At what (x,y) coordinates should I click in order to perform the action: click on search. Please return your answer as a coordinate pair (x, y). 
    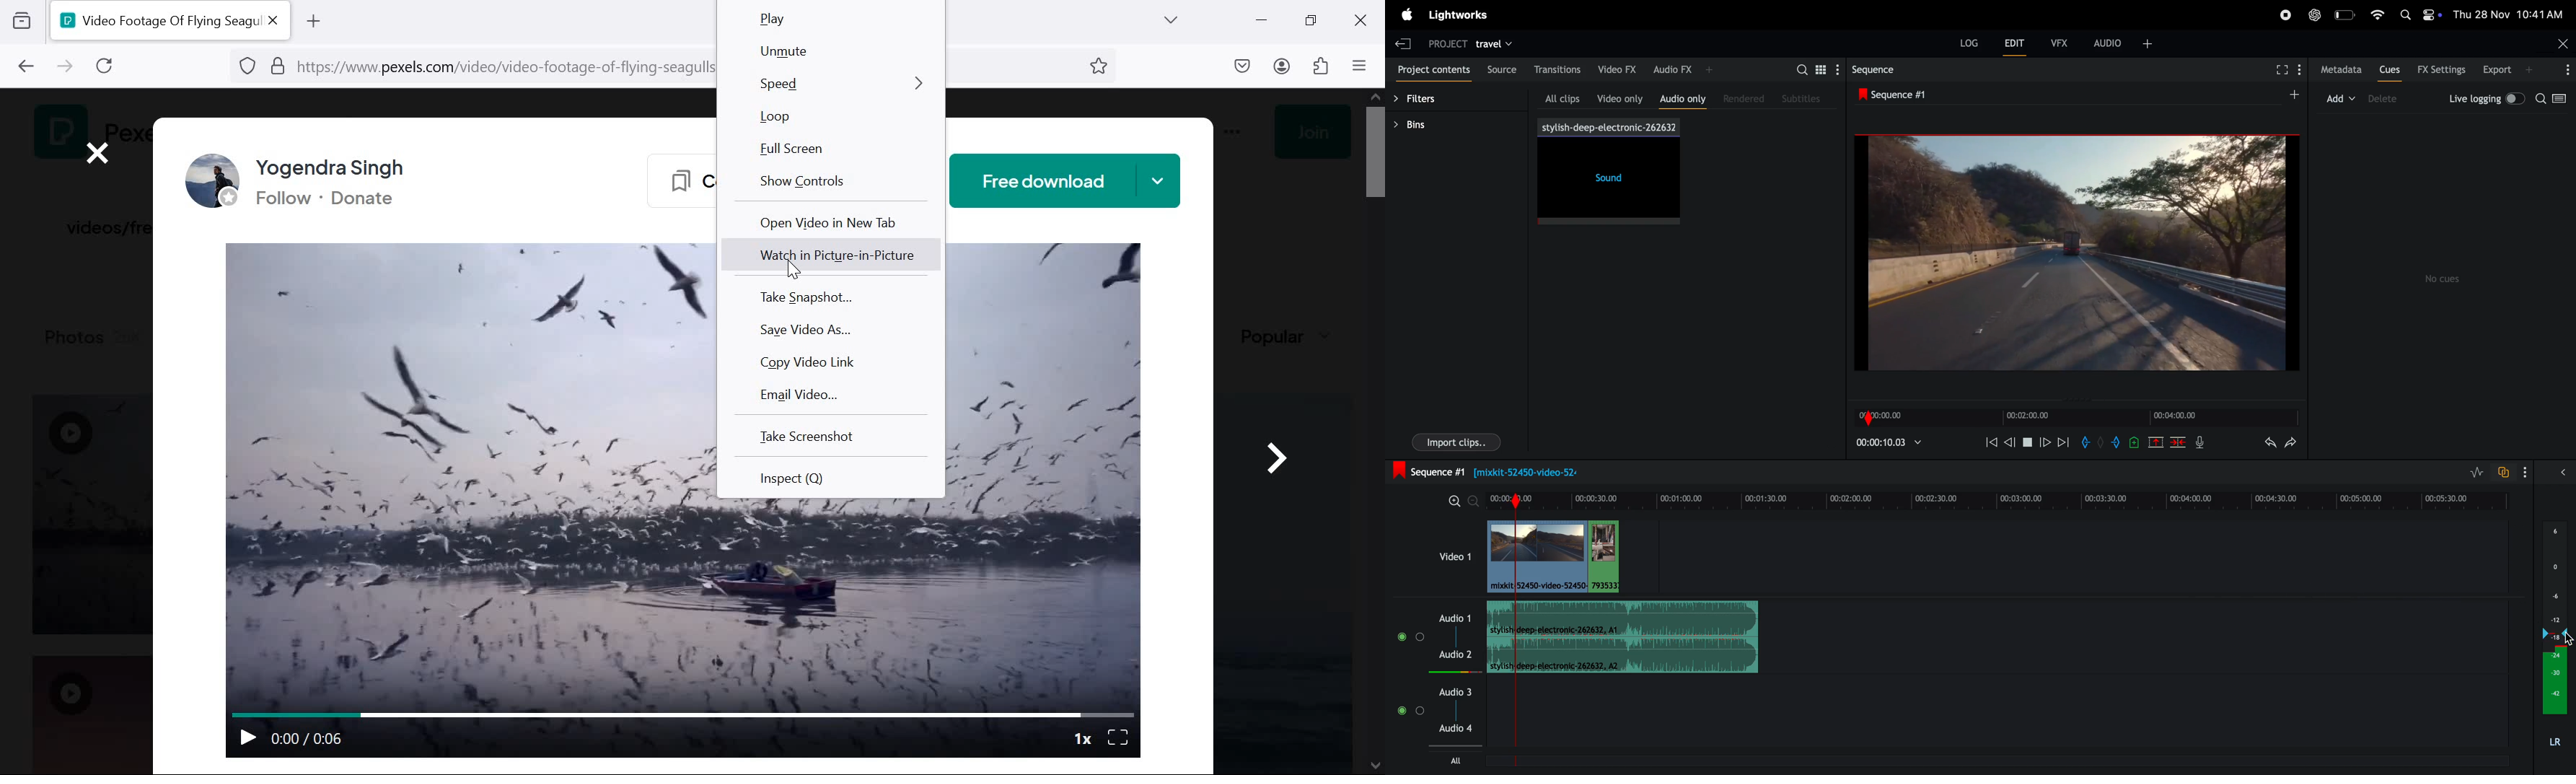
    Looking at the image, I should click on (2540, 98).